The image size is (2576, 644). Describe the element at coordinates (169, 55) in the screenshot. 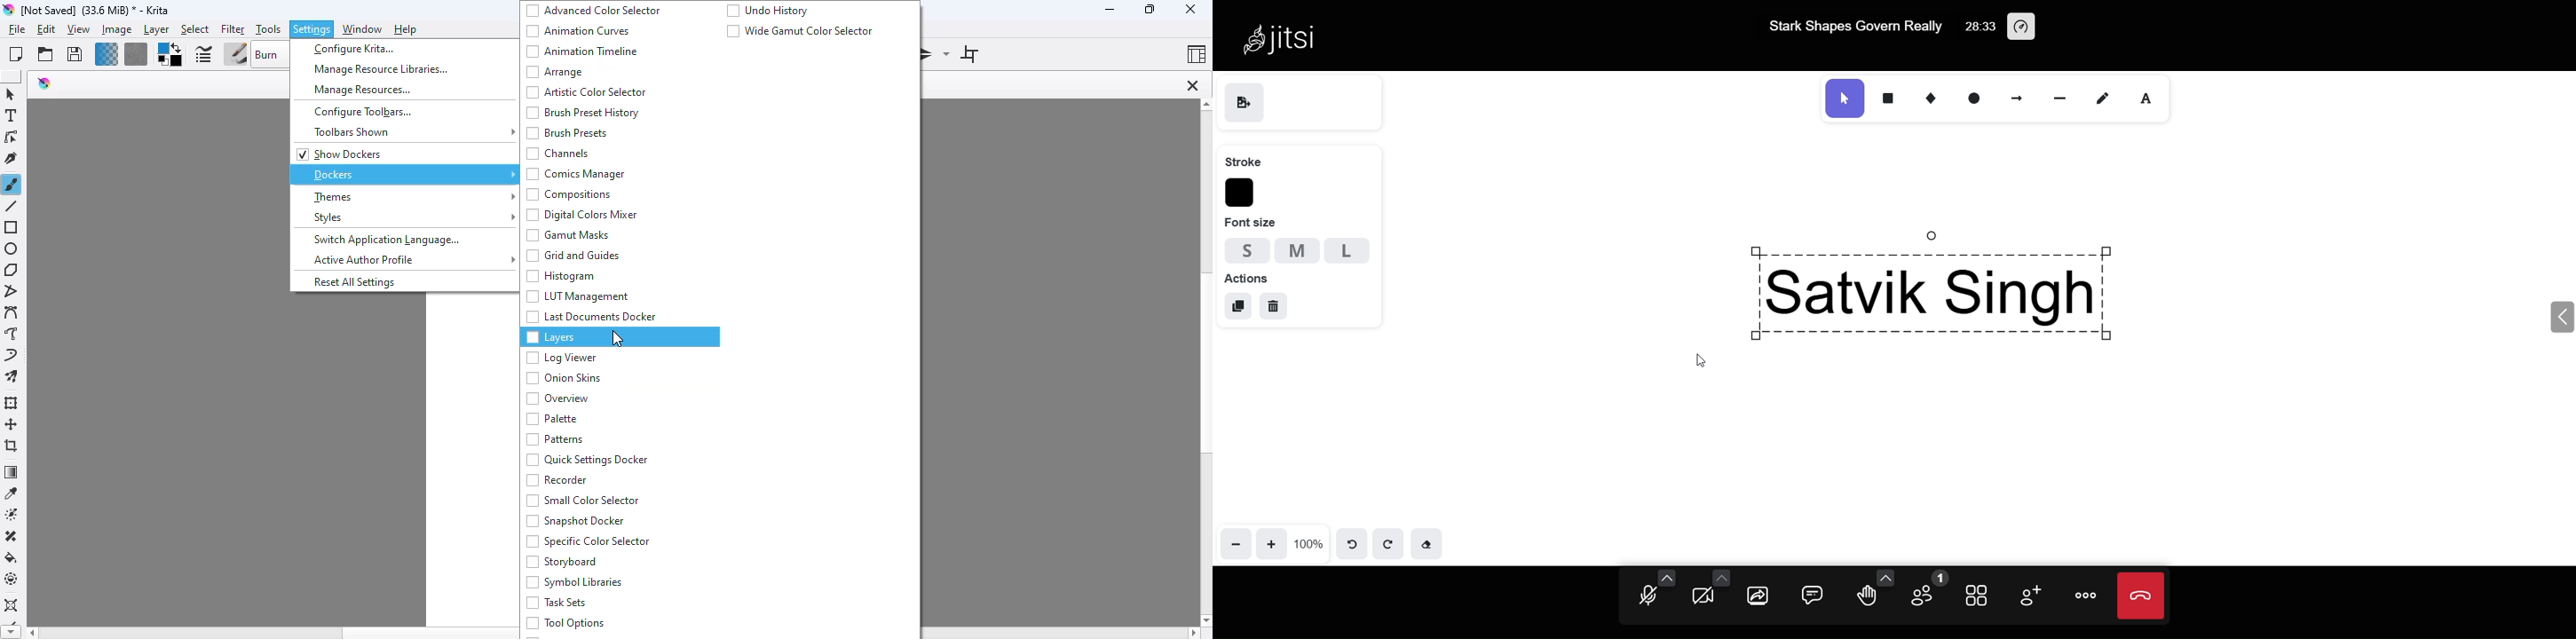

I see `foreground/background color selector` at that location.